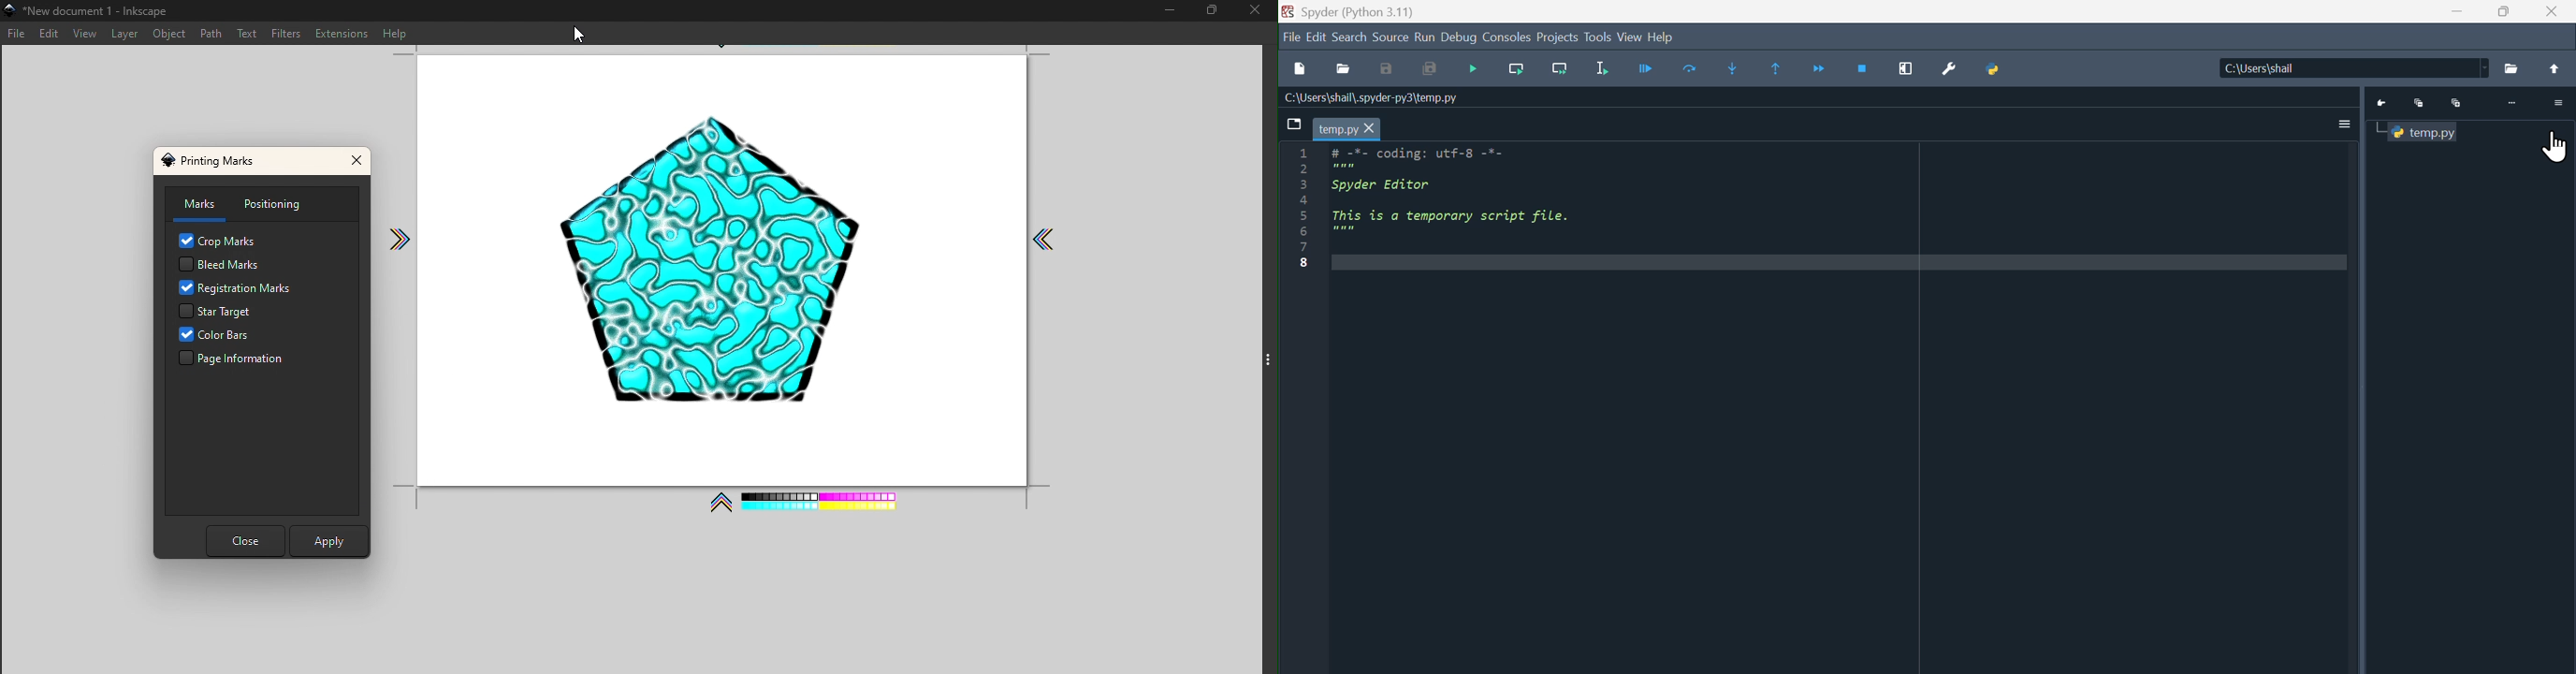 The width and height of the screenshot is (2576, 700). I want to click on Page Information, so click(238, 360).